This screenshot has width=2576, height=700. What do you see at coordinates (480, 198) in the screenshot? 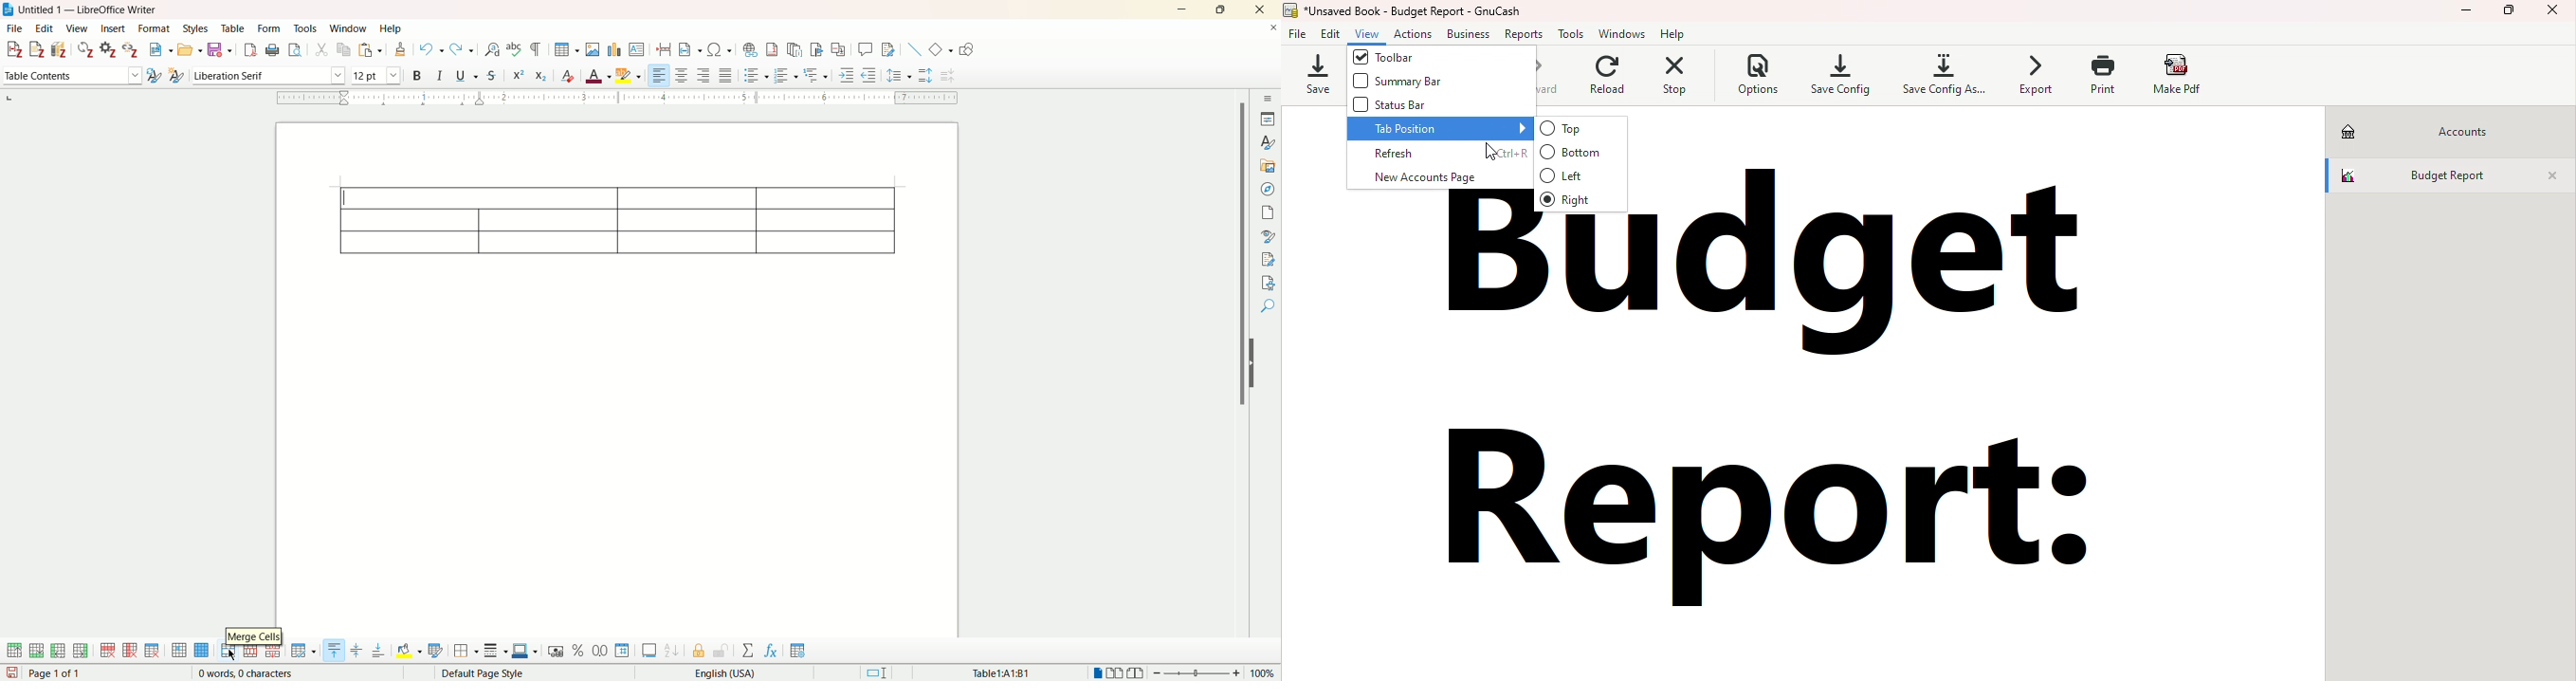
I see `selected cells` at bounding box center [480, 198].